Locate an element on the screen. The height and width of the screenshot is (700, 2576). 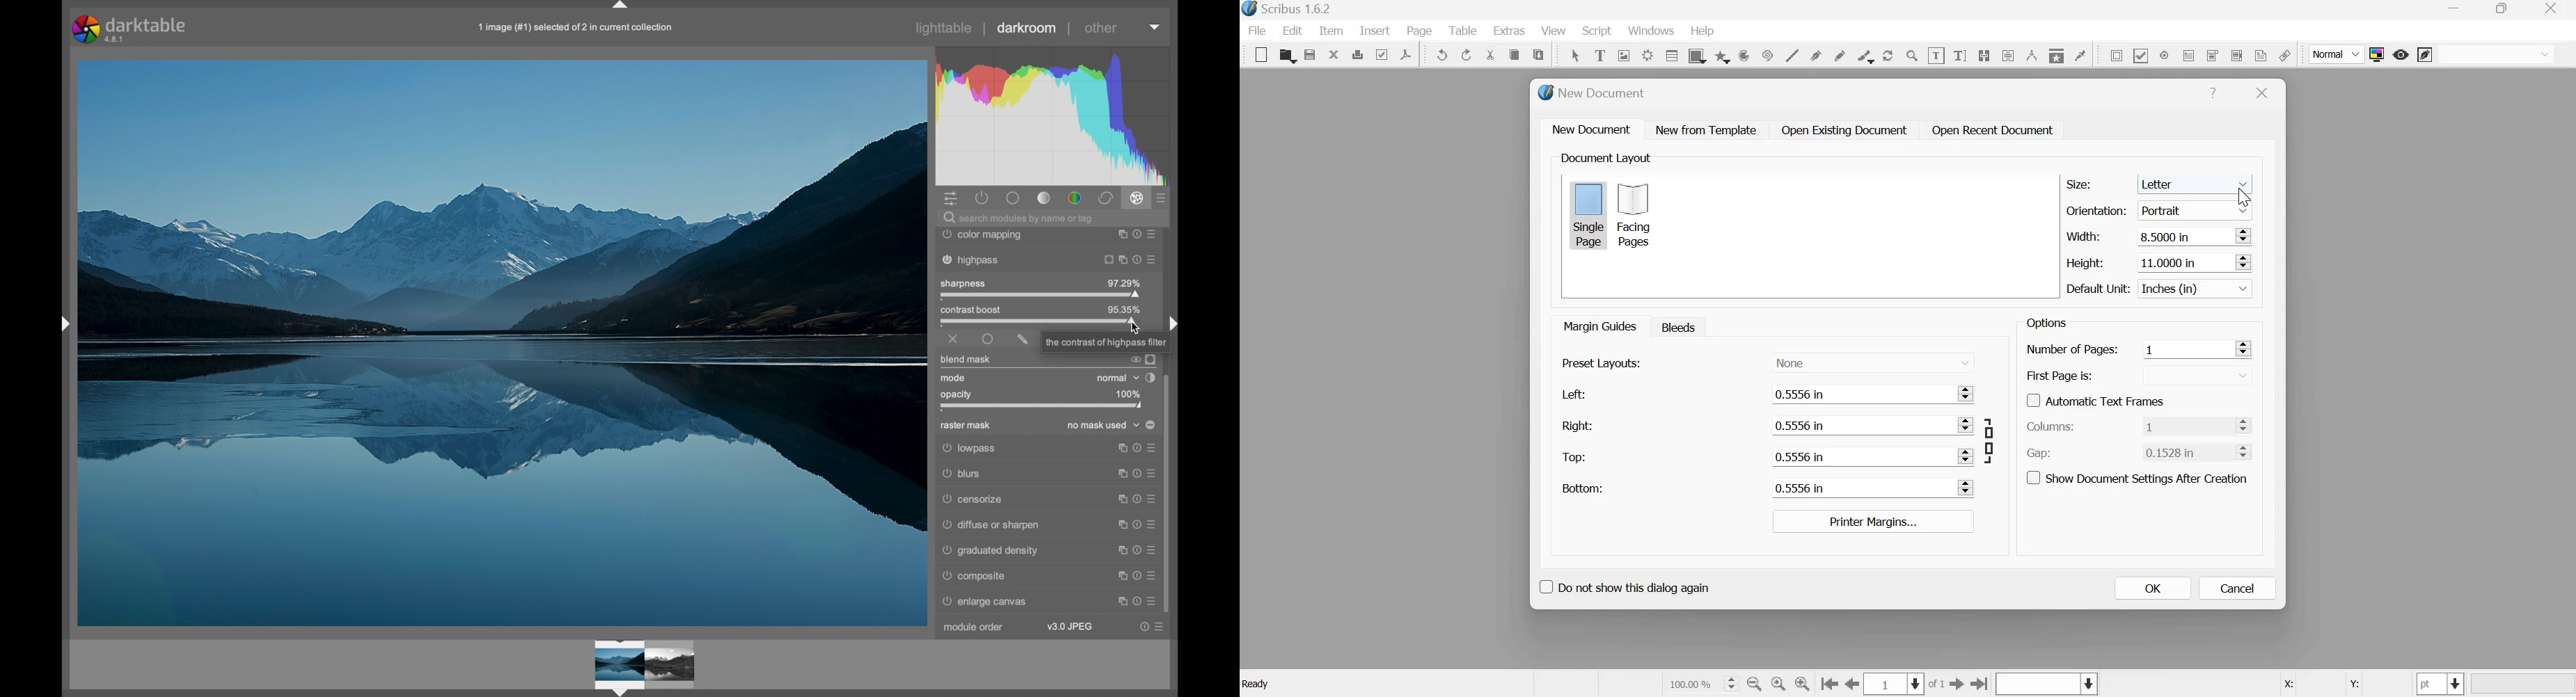
drawn mask is located at coordinates (1023, 339).